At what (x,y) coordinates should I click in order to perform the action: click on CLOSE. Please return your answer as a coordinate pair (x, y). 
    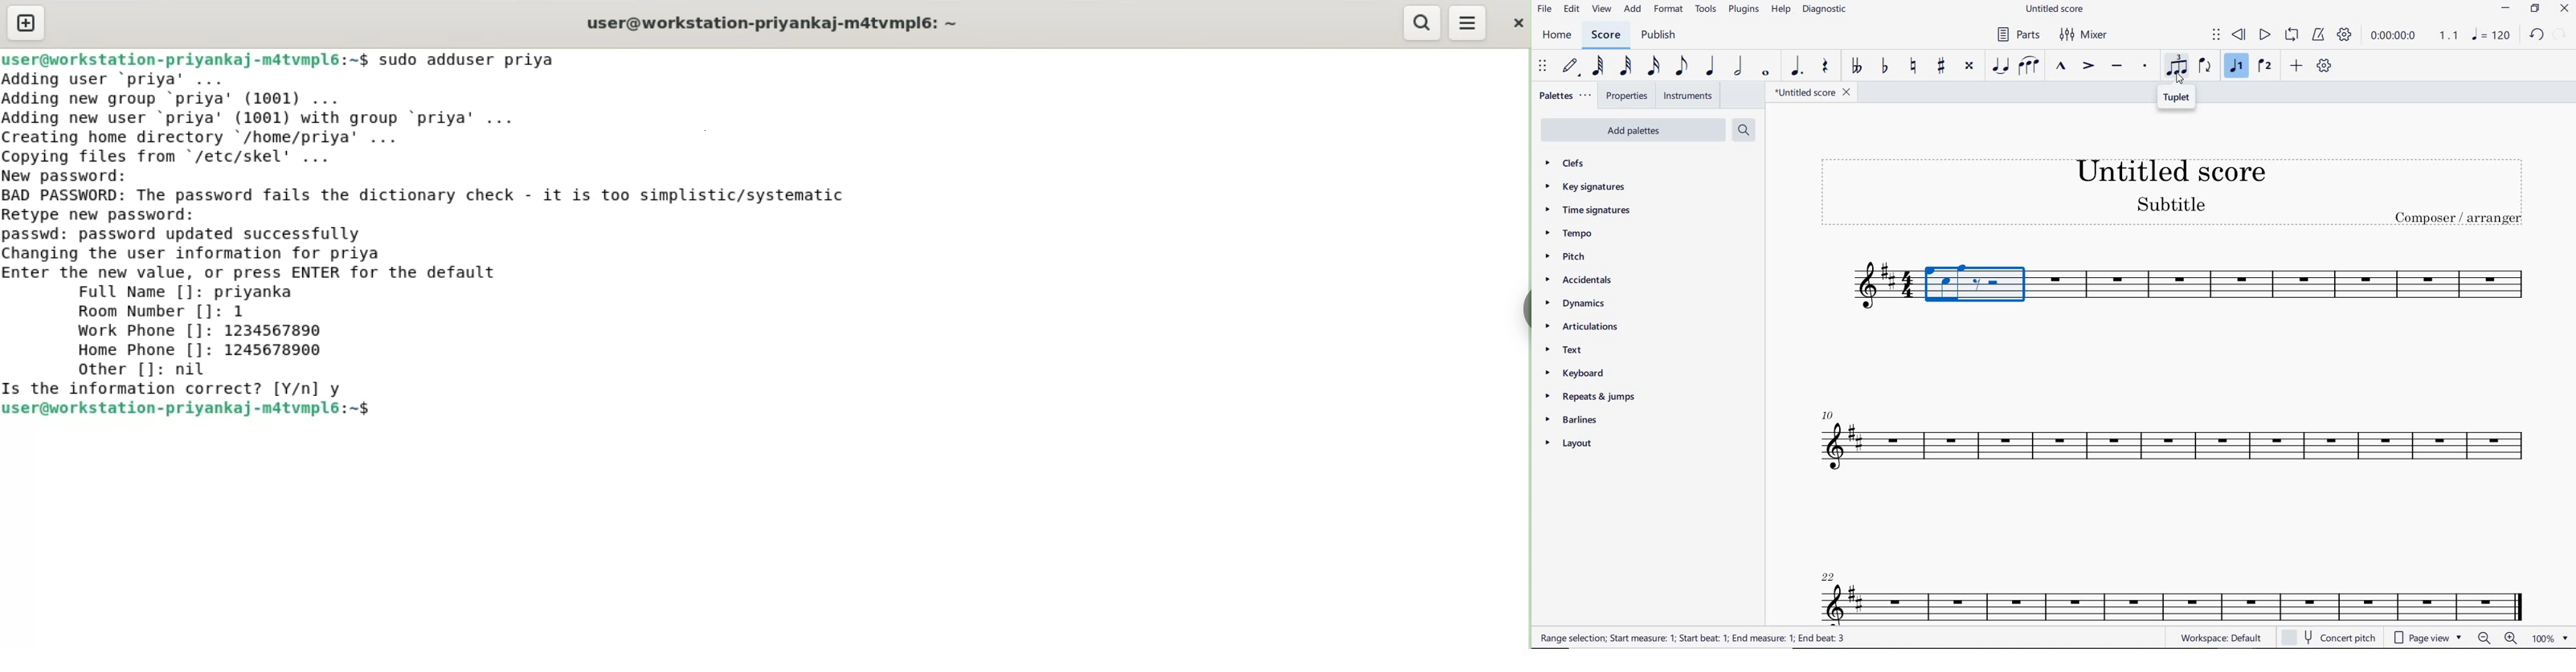
    Looking at the image, I should click on (2564, 10).